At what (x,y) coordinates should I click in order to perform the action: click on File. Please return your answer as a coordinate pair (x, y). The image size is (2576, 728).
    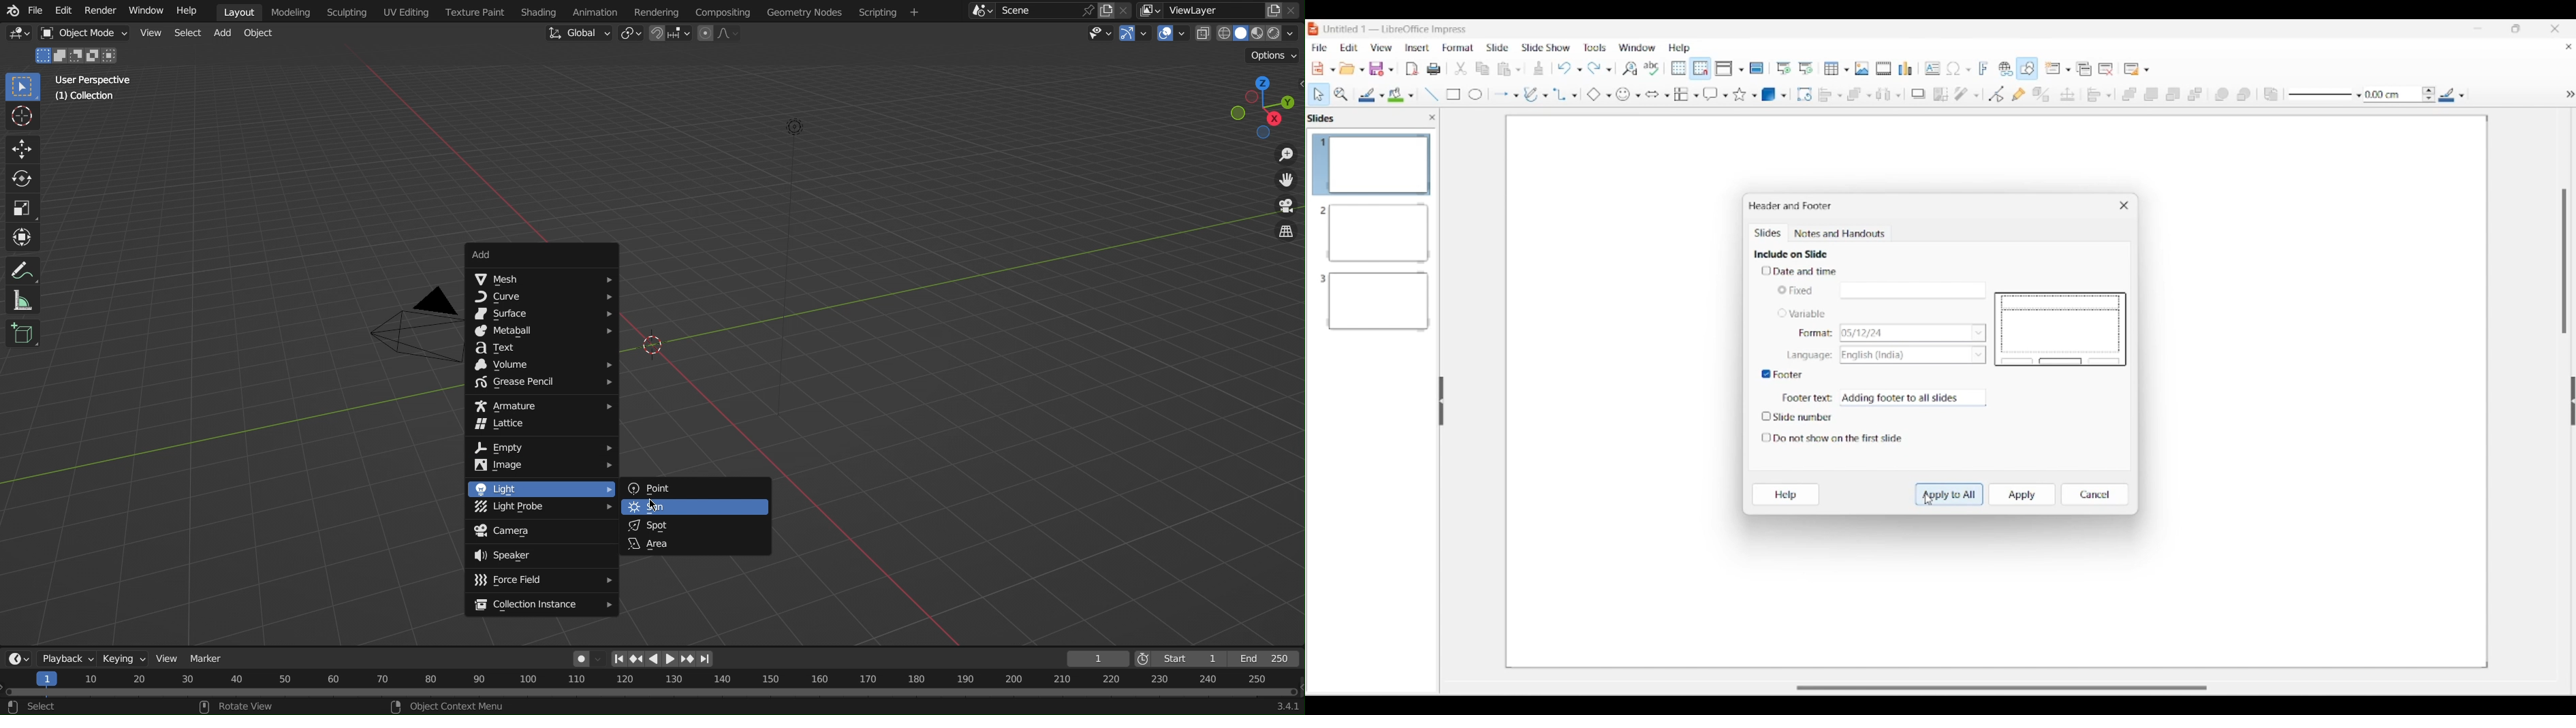
    Looking at the image, I should click on (1410, 70).